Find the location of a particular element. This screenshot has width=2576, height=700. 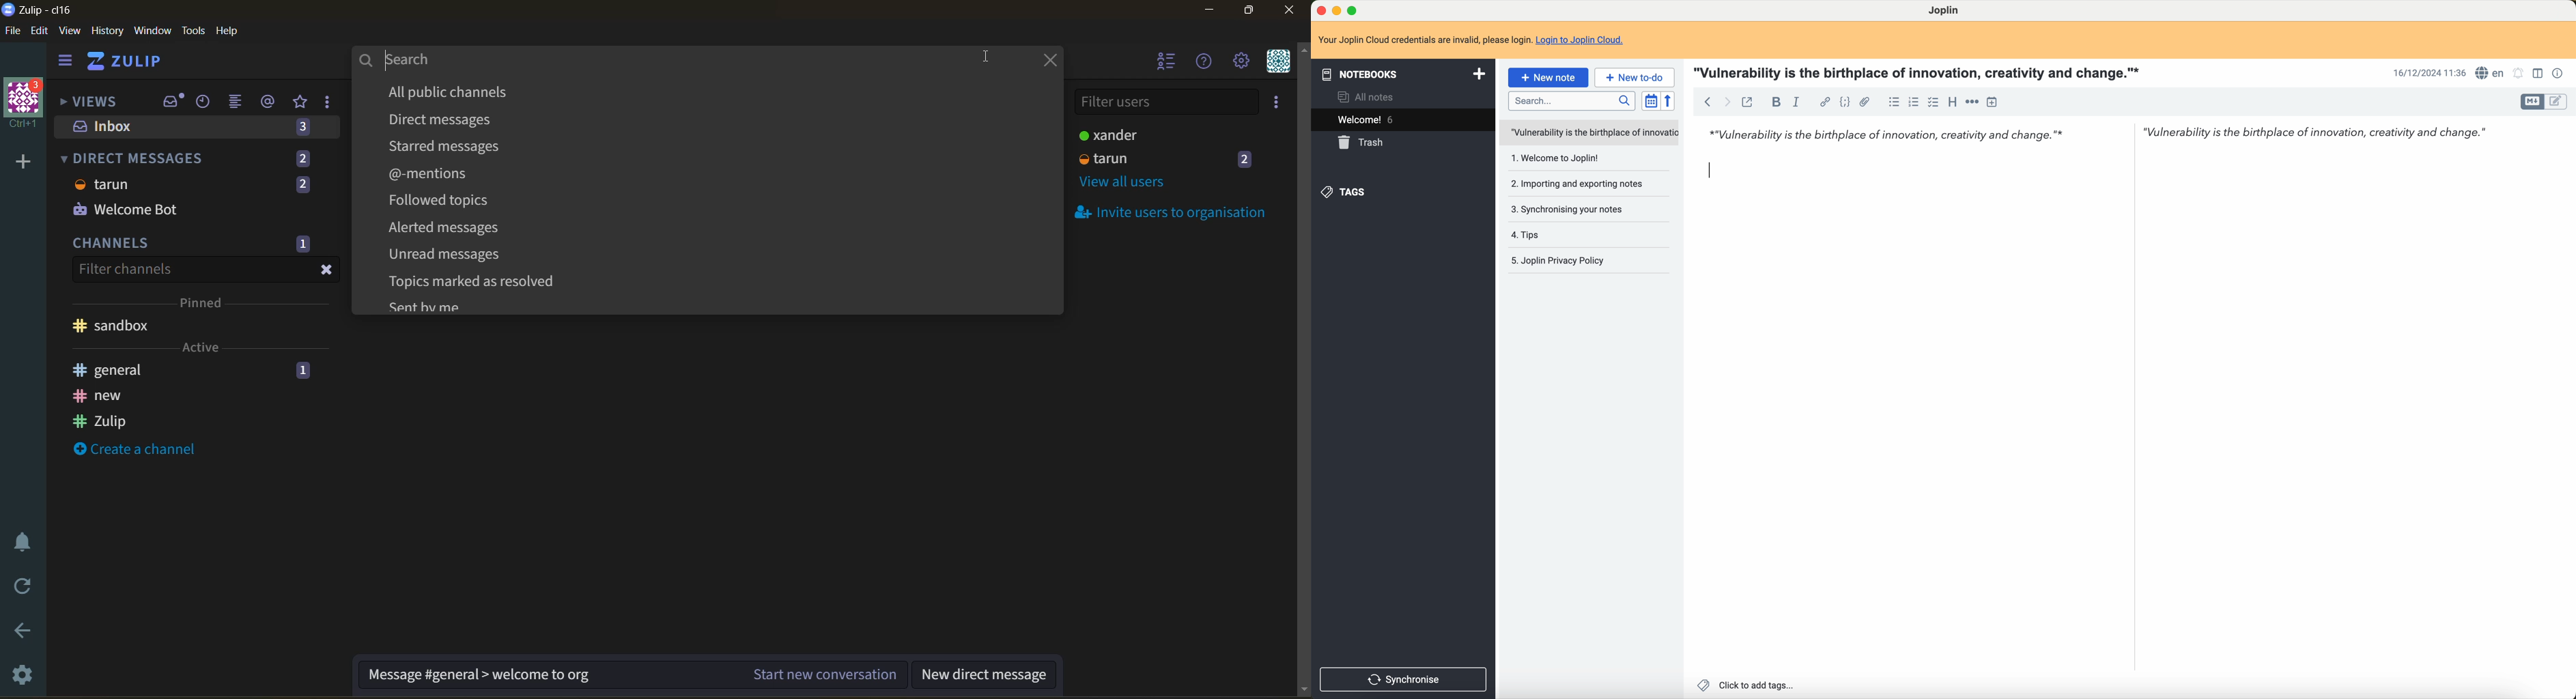

close is located at coordinates (1291, 10).